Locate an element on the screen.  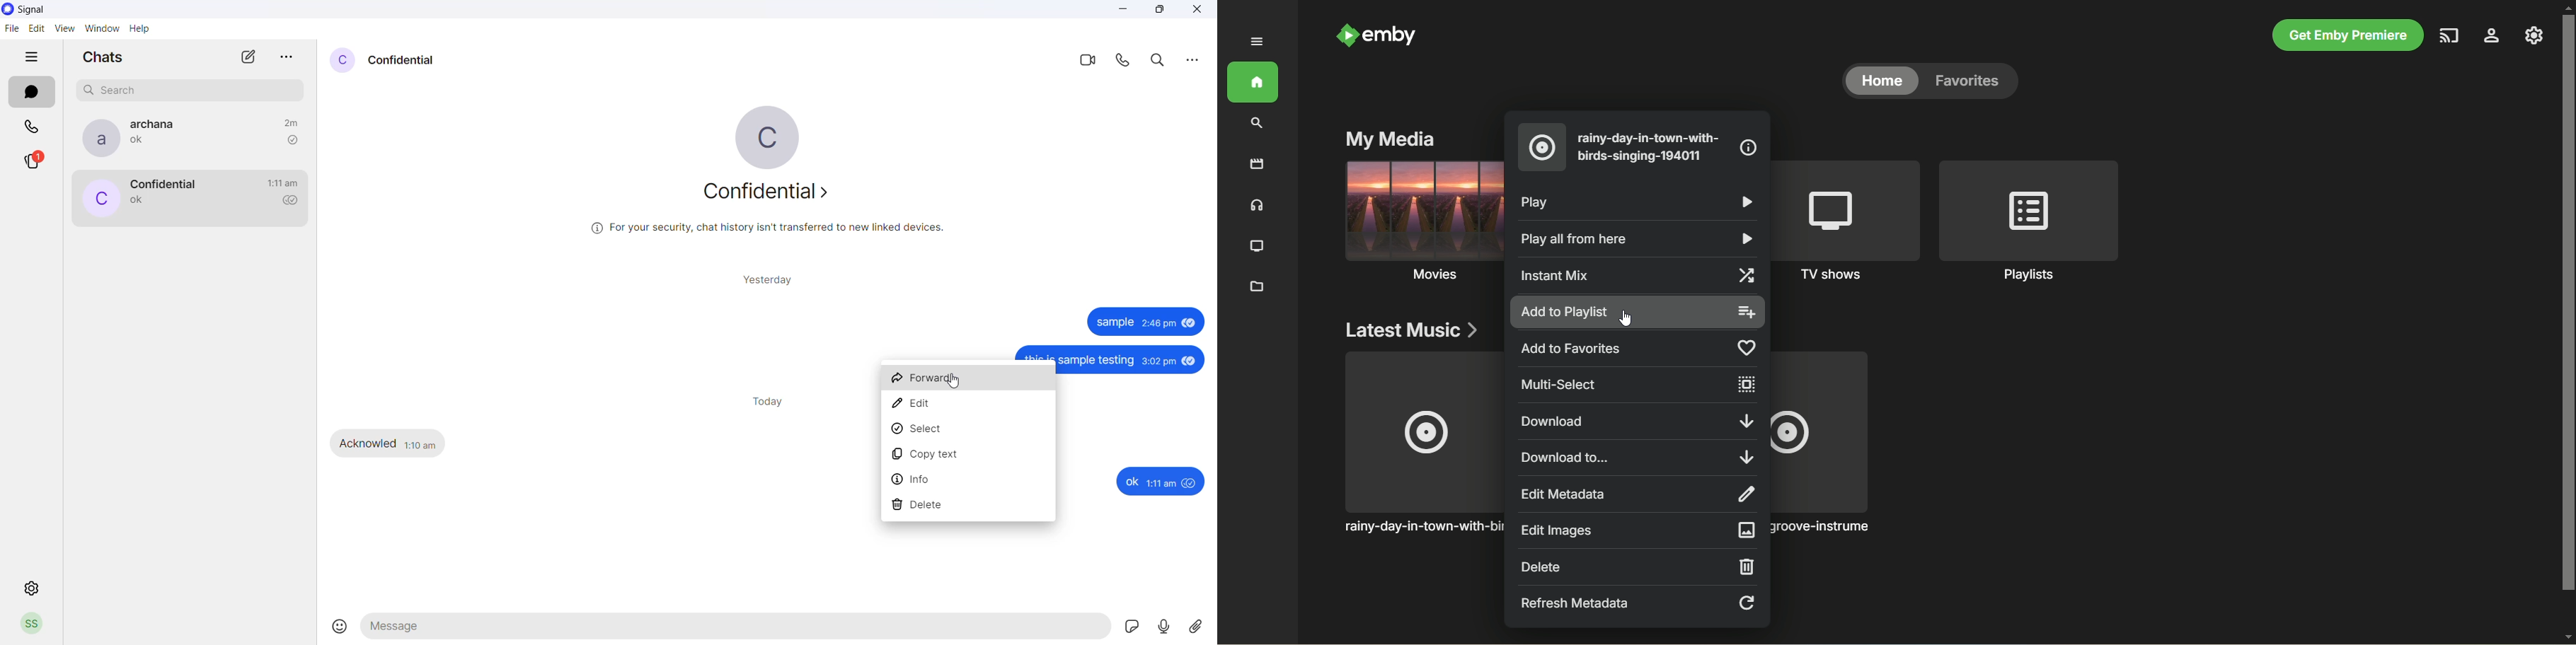
message text area is located at coordinates (737, 630).